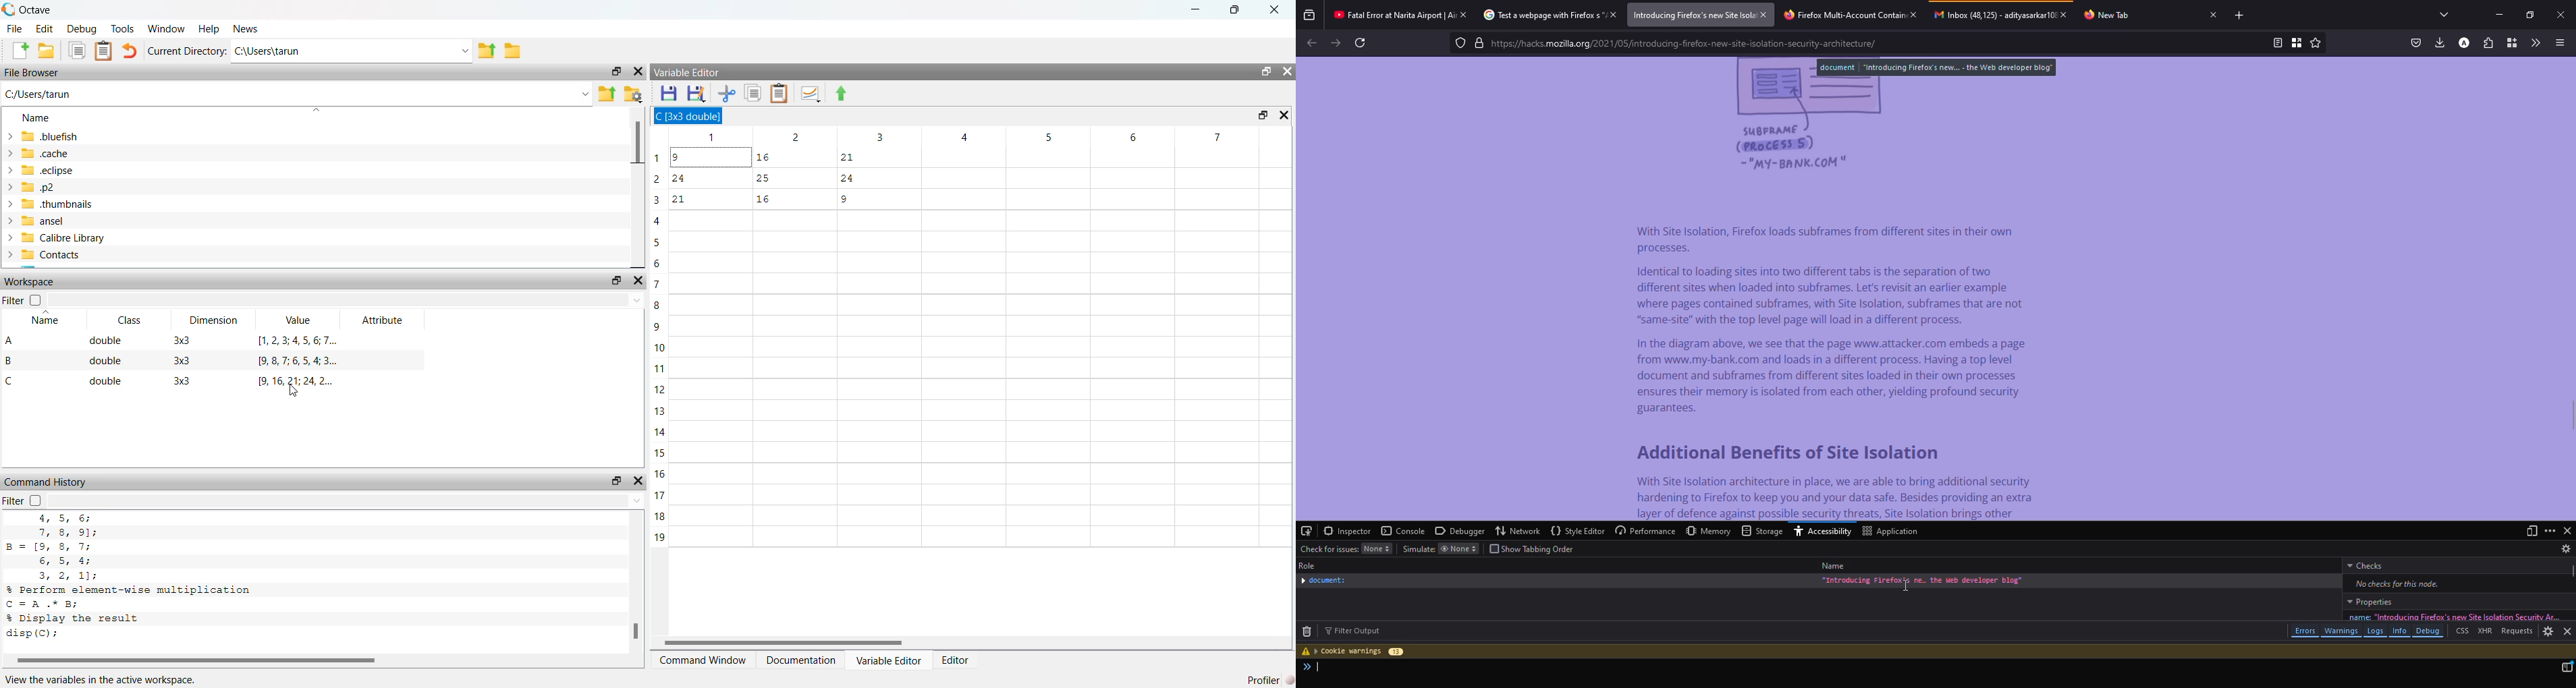 This screenshot has width=2576, height=700. Describe the element at coordinates (1459, 549) in the screenshot. I see `none` at that location.